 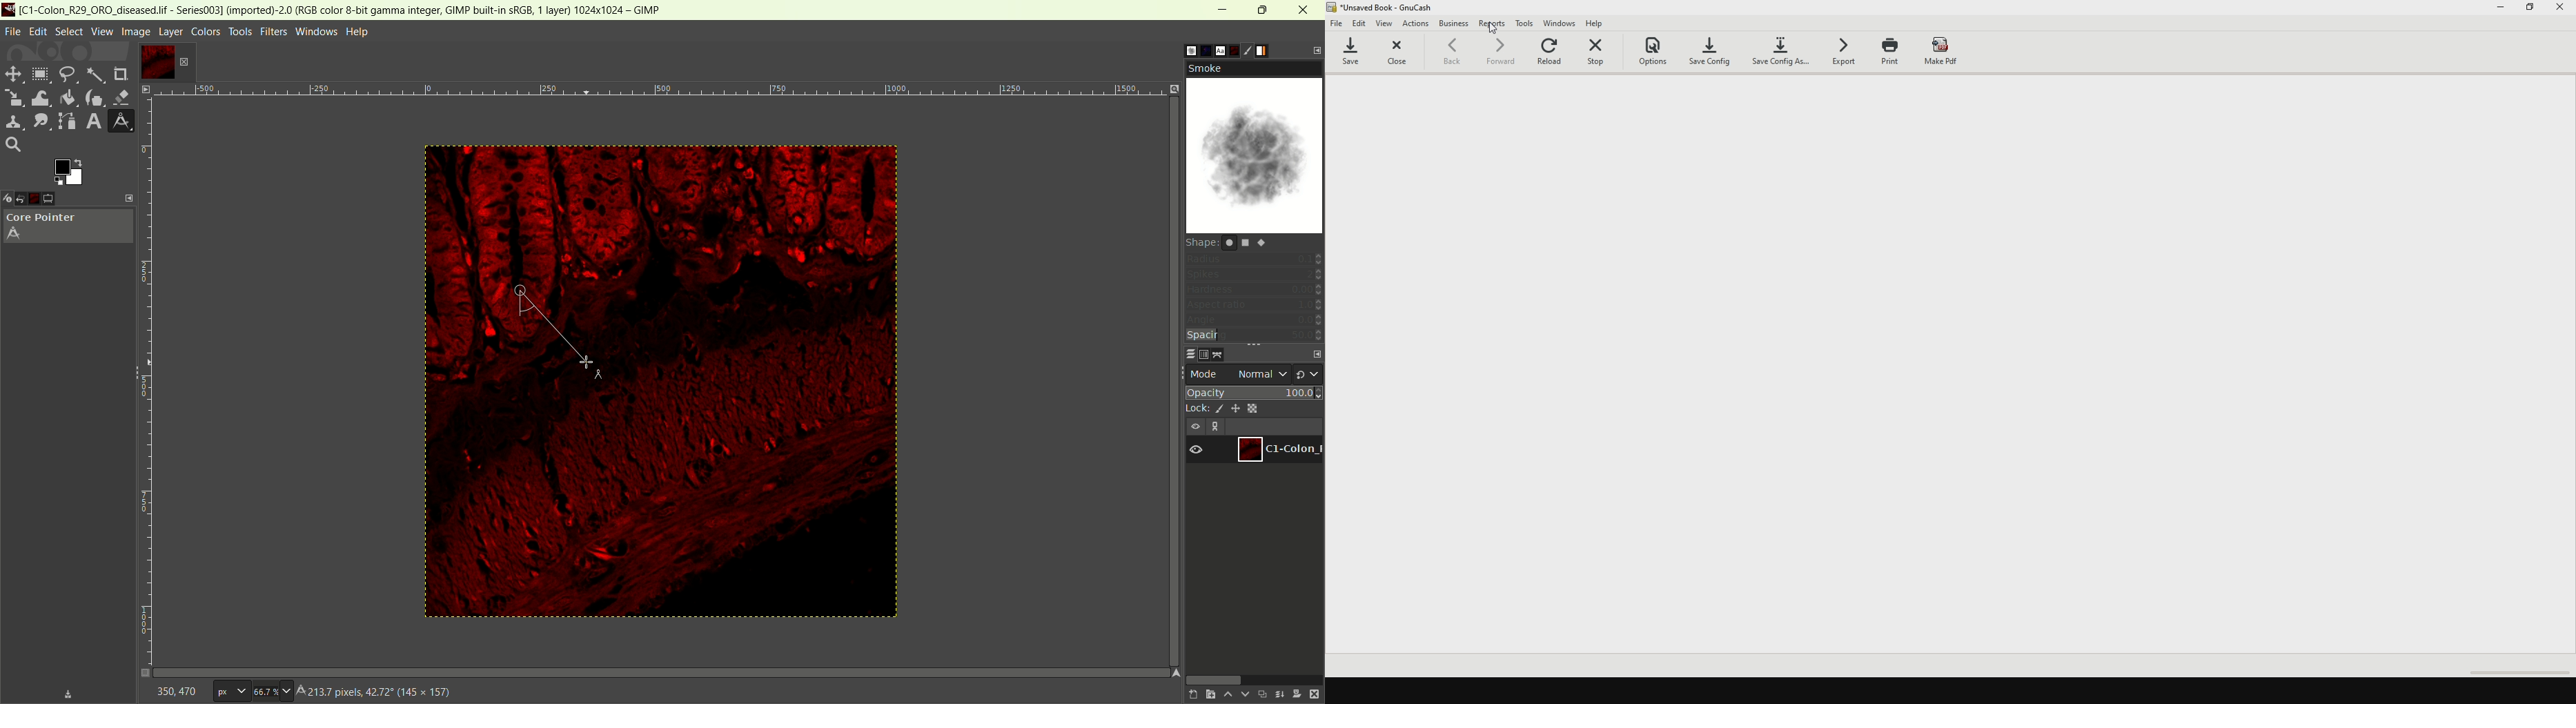 I want to click on minimum, so click(x=1223, y=10).